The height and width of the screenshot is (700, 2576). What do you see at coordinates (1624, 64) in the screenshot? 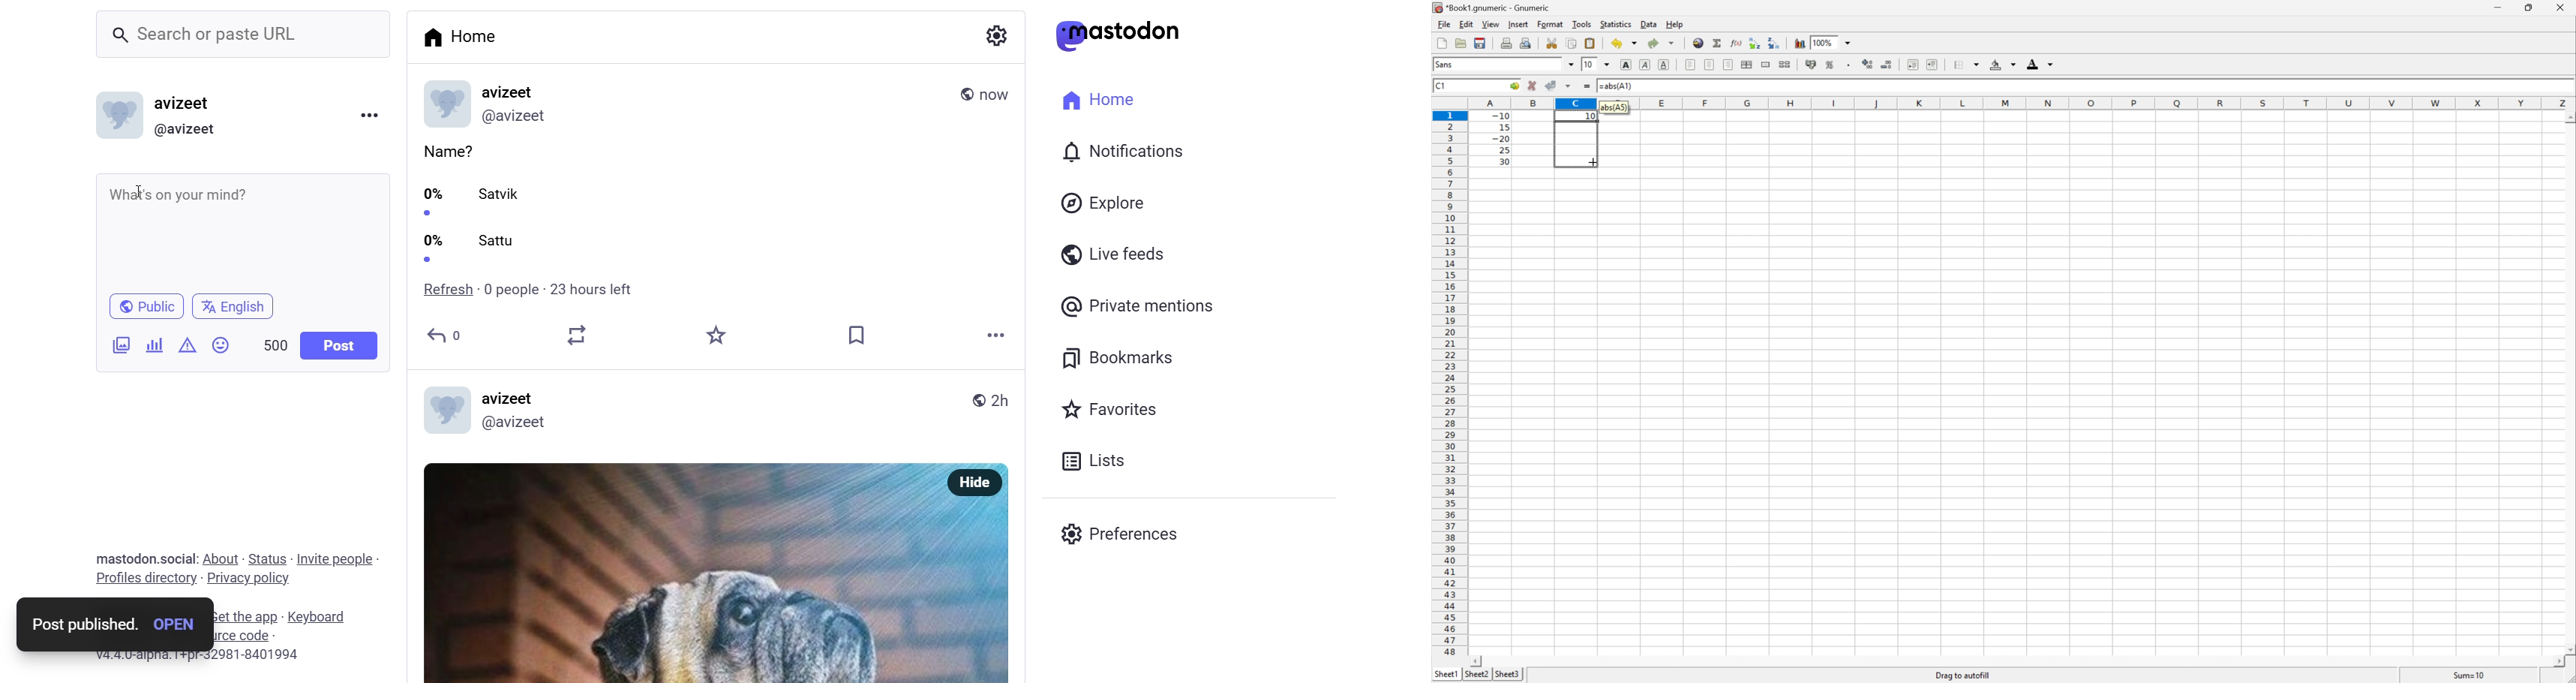
I see `bold` at bounding box center [1624, 64].